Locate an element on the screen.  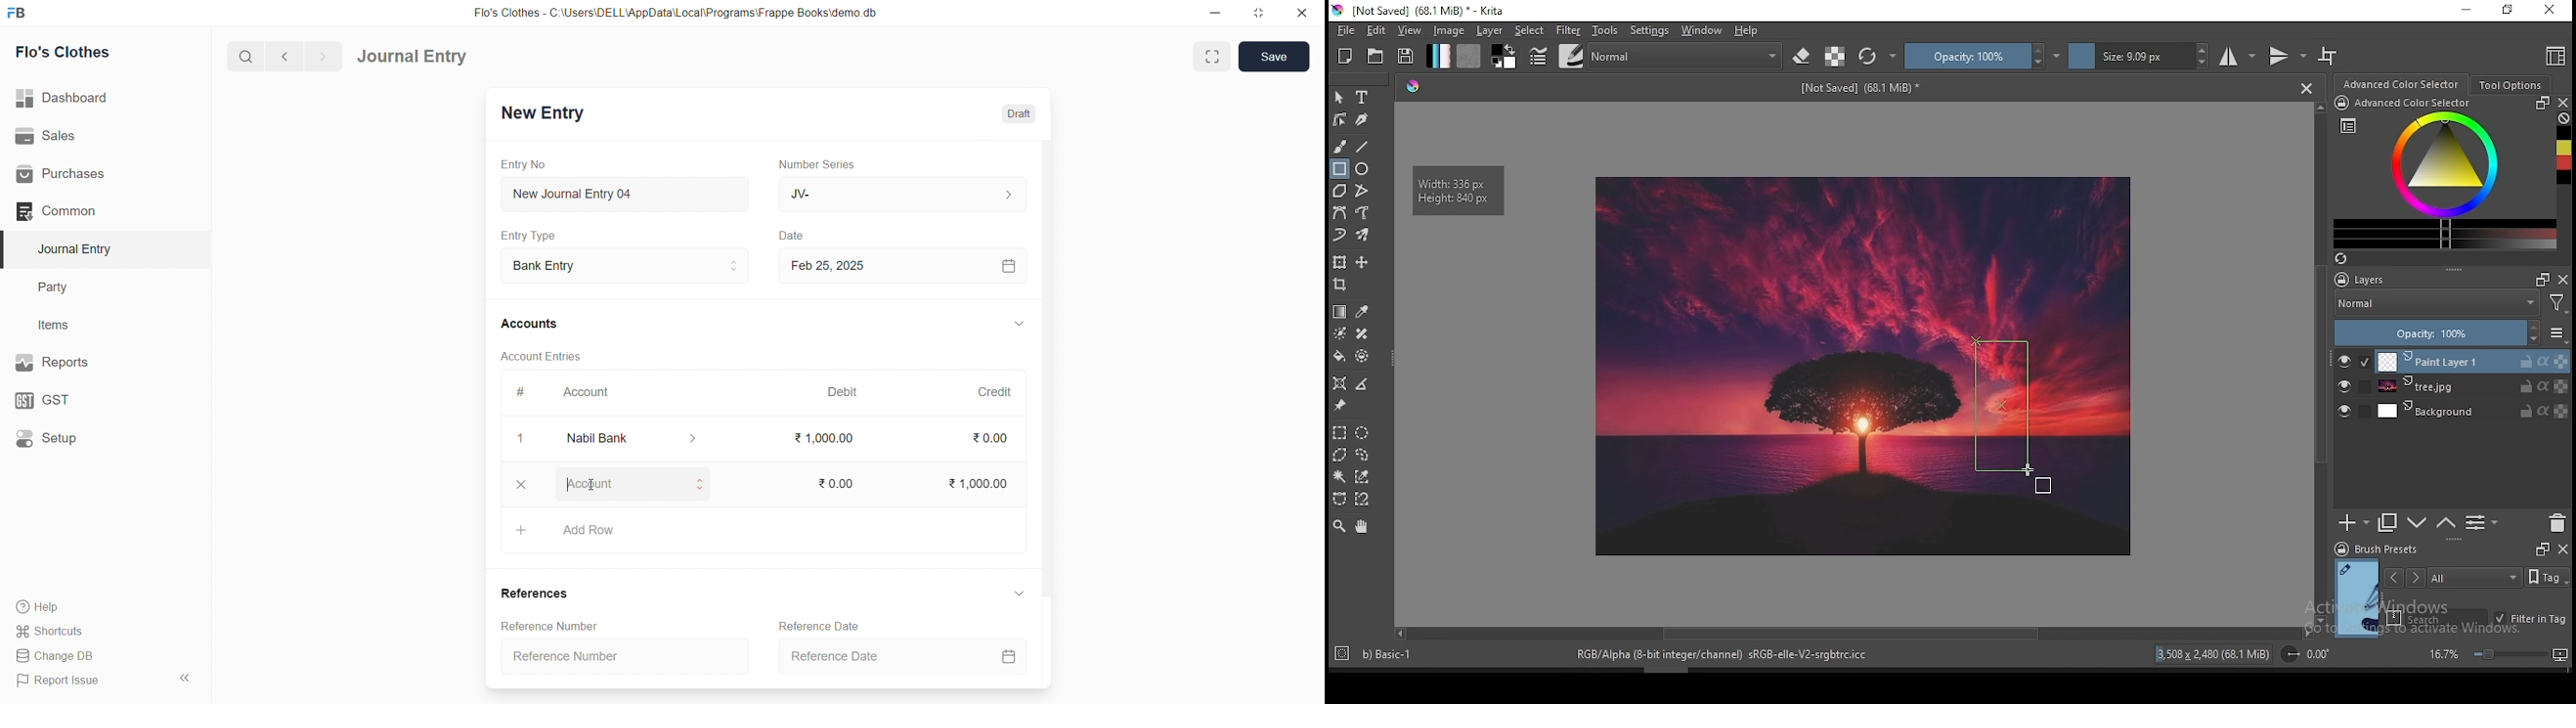
Journal Entry is located at coordinates (98, 249).